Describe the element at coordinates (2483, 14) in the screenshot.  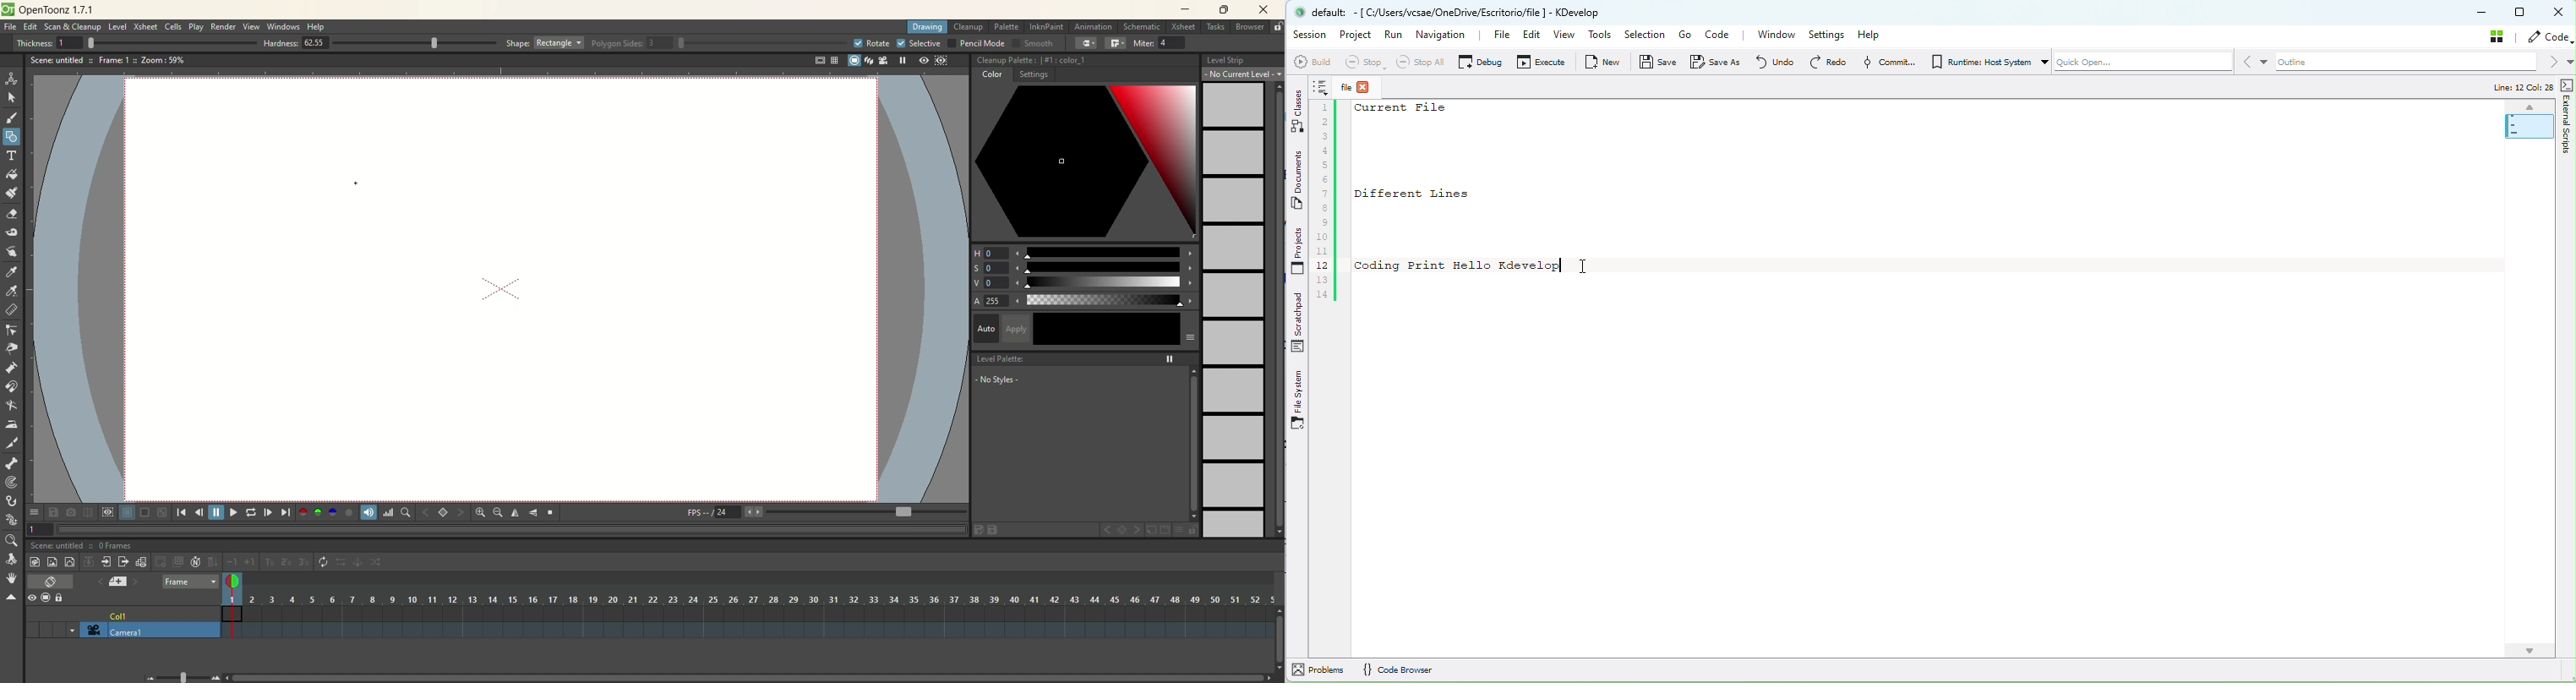
I see `Minimize` at that location.